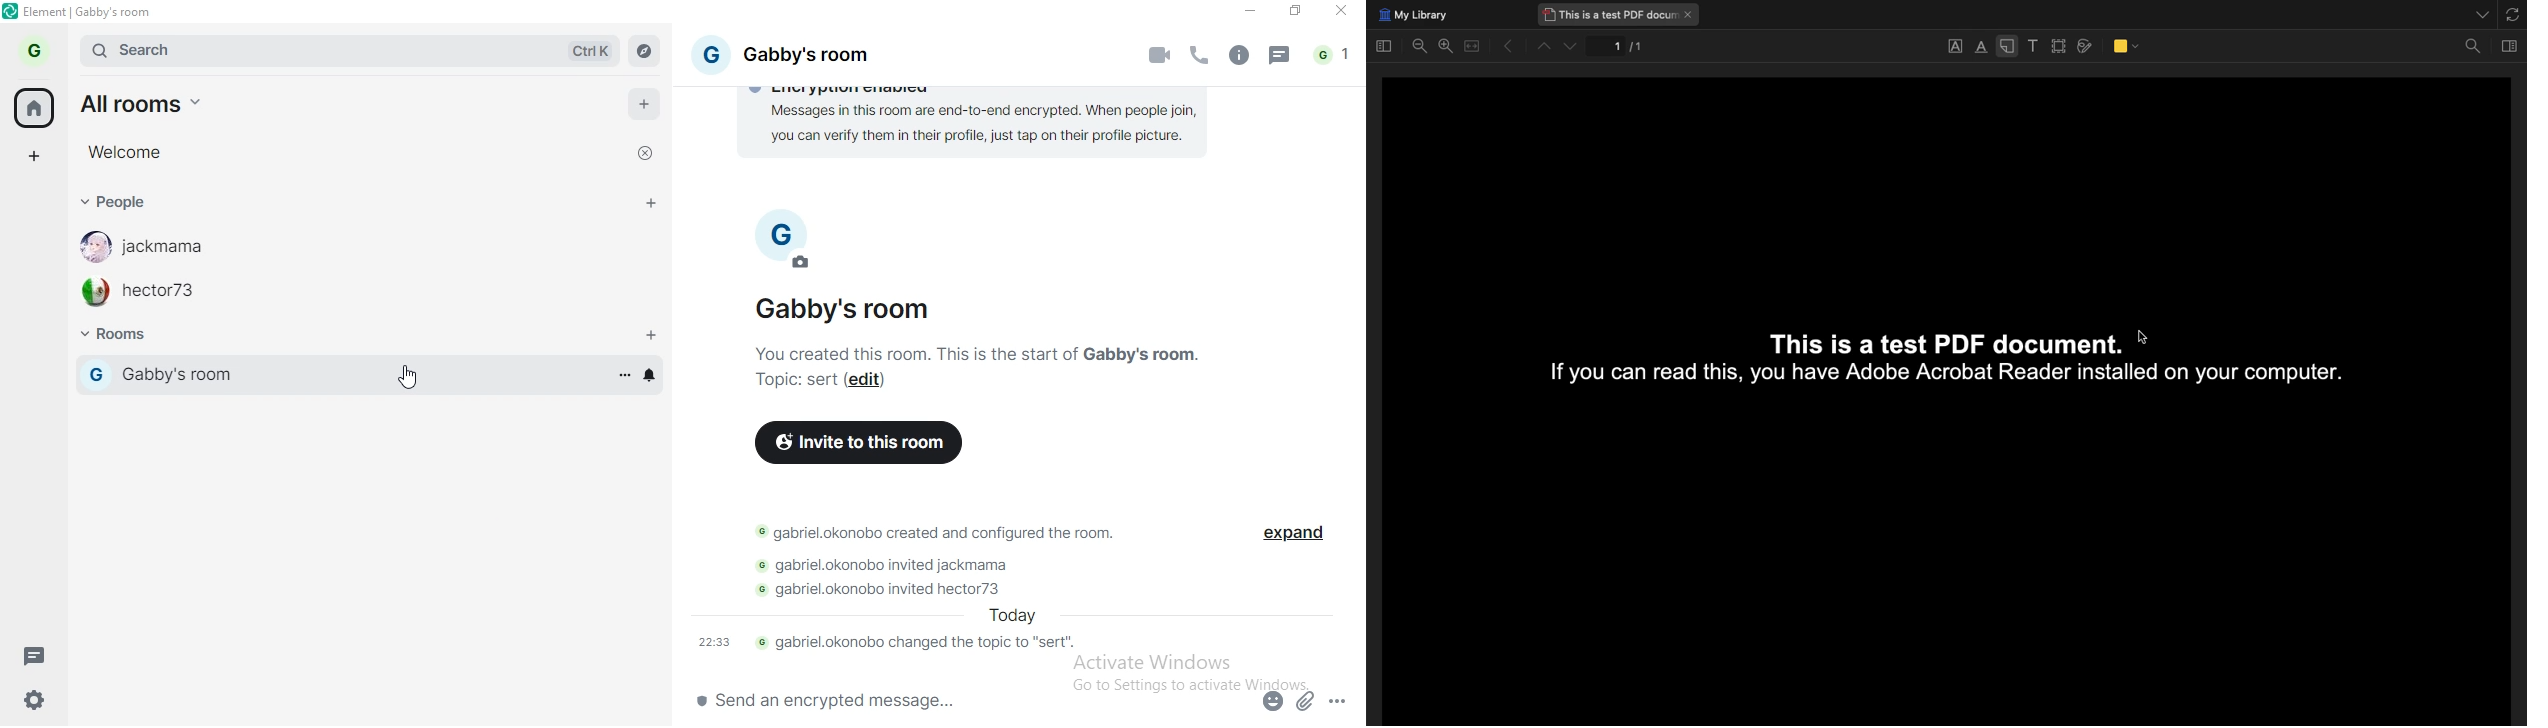  I want to click on notification, so click(1334, 56).